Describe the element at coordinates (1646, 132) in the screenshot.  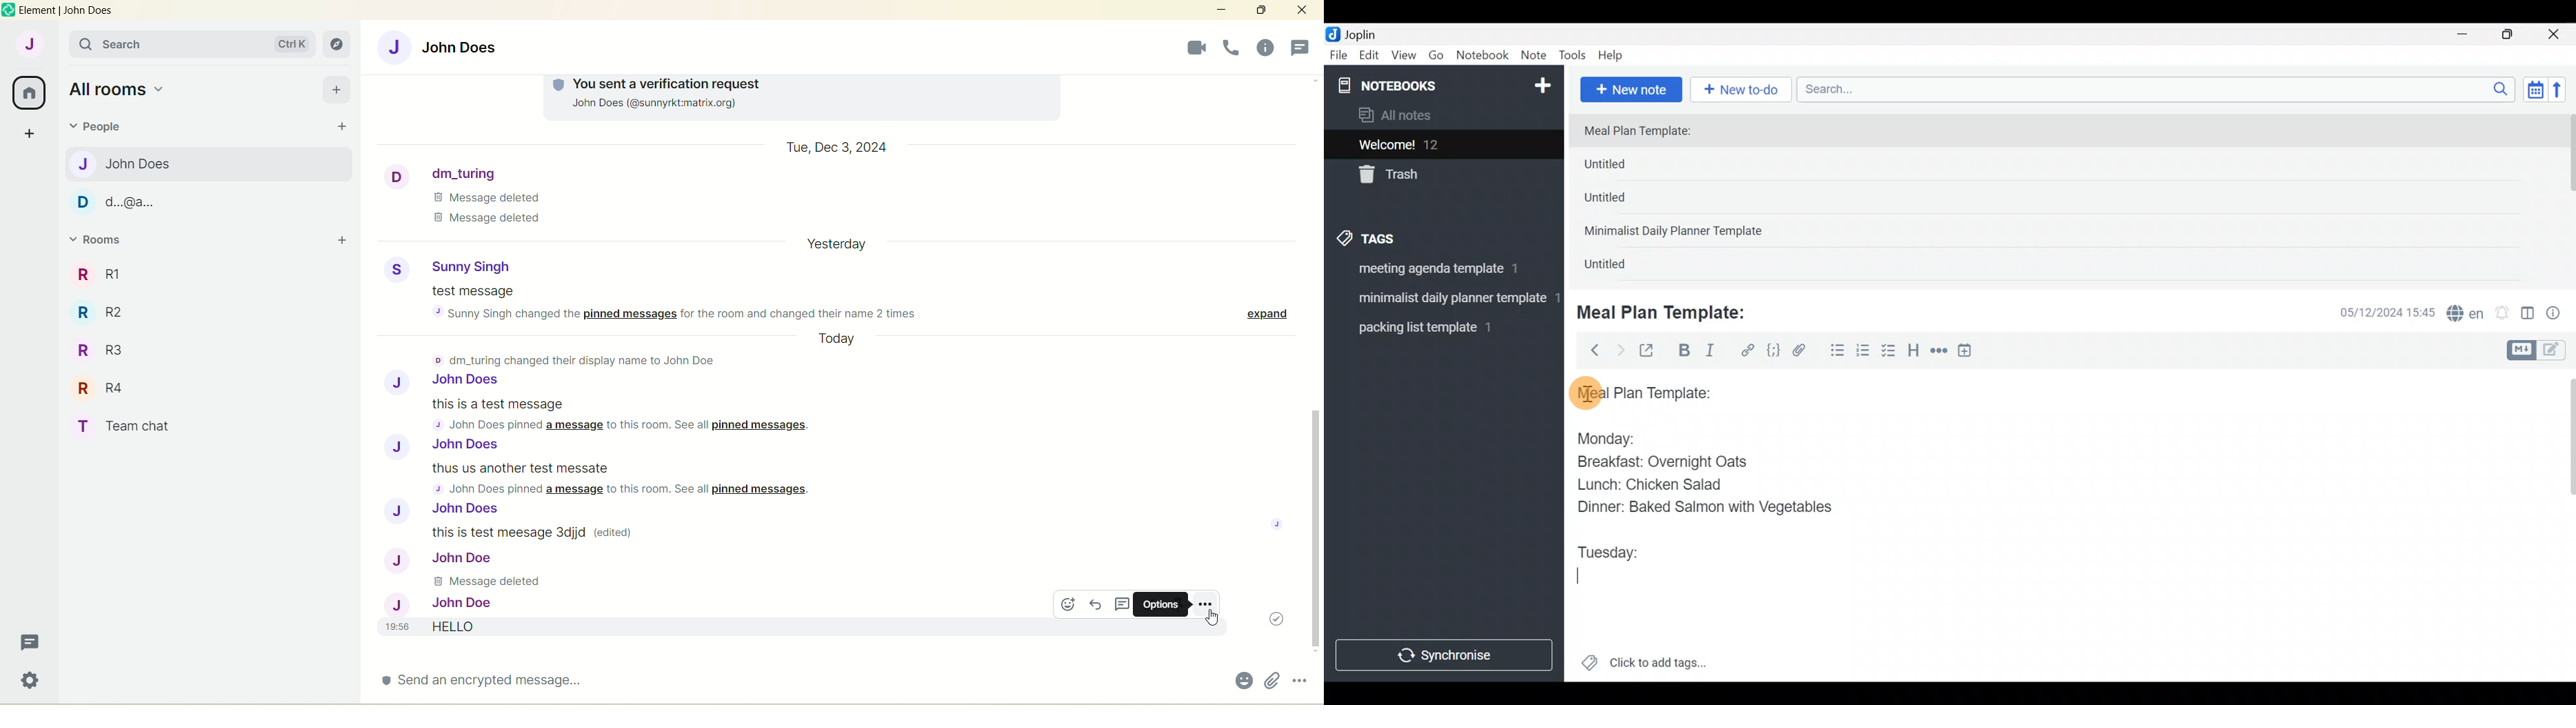
I see `Meal Plan Template:` at that location.